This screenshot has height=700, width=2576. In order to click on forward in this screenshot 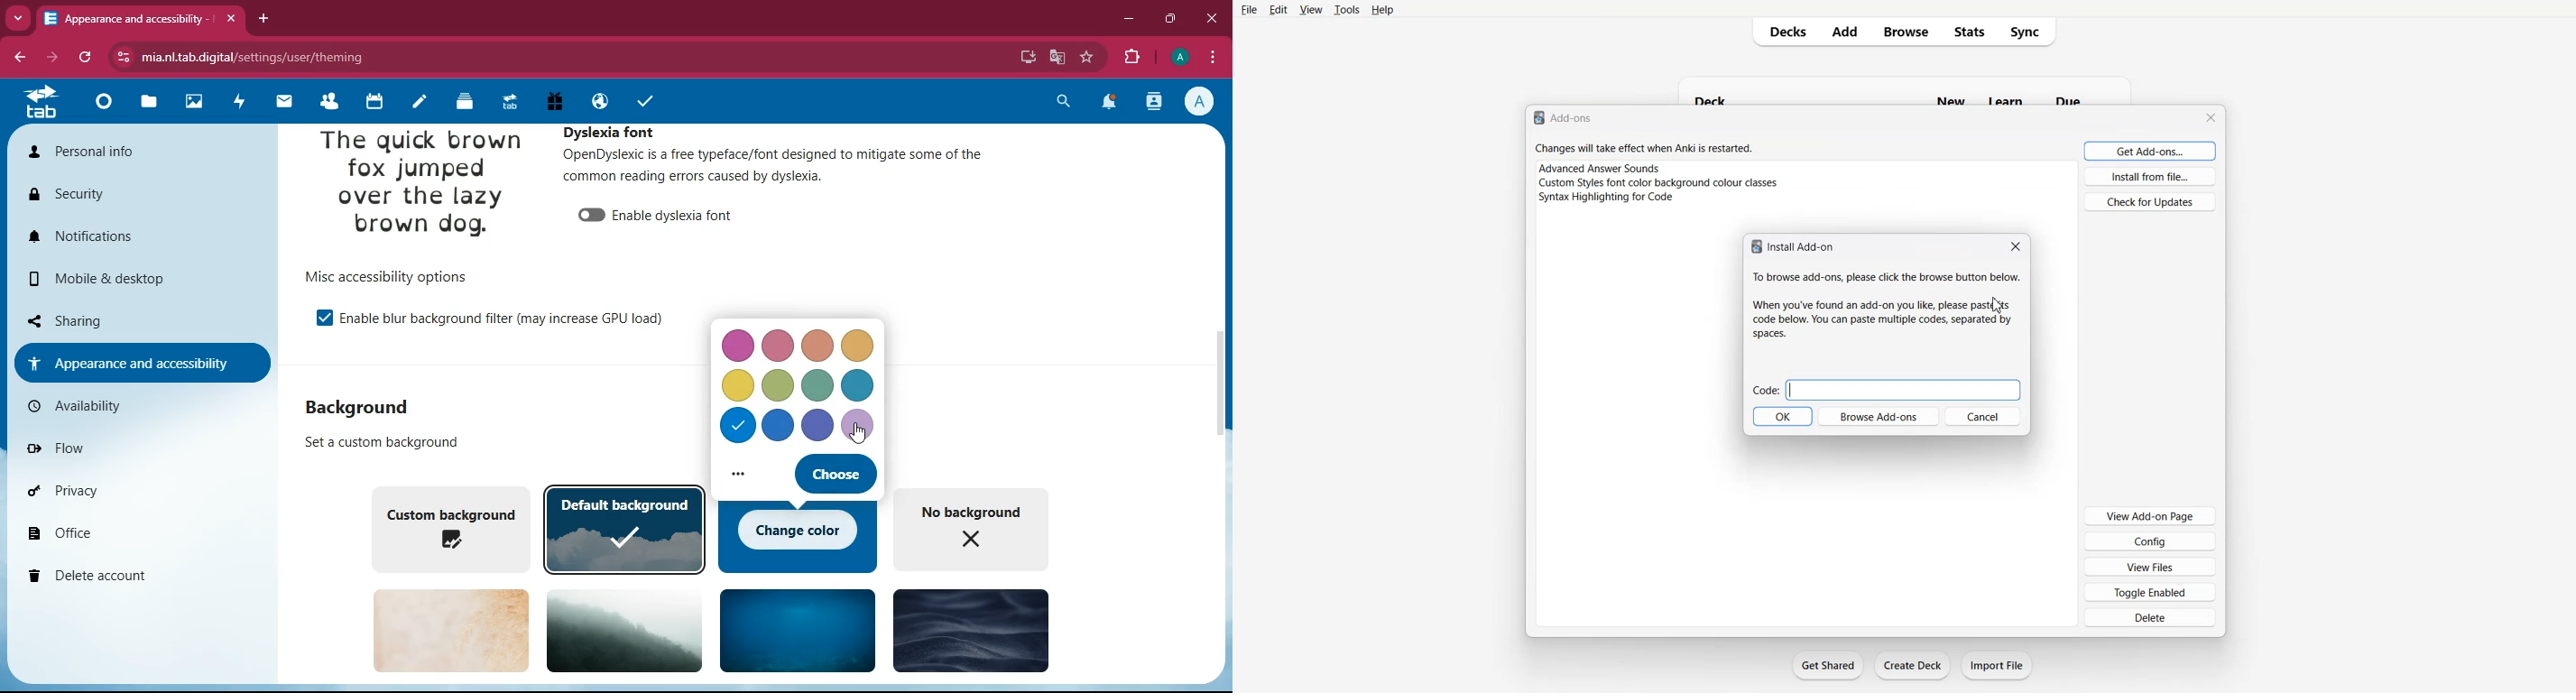, I will do `click(55, 58)`.